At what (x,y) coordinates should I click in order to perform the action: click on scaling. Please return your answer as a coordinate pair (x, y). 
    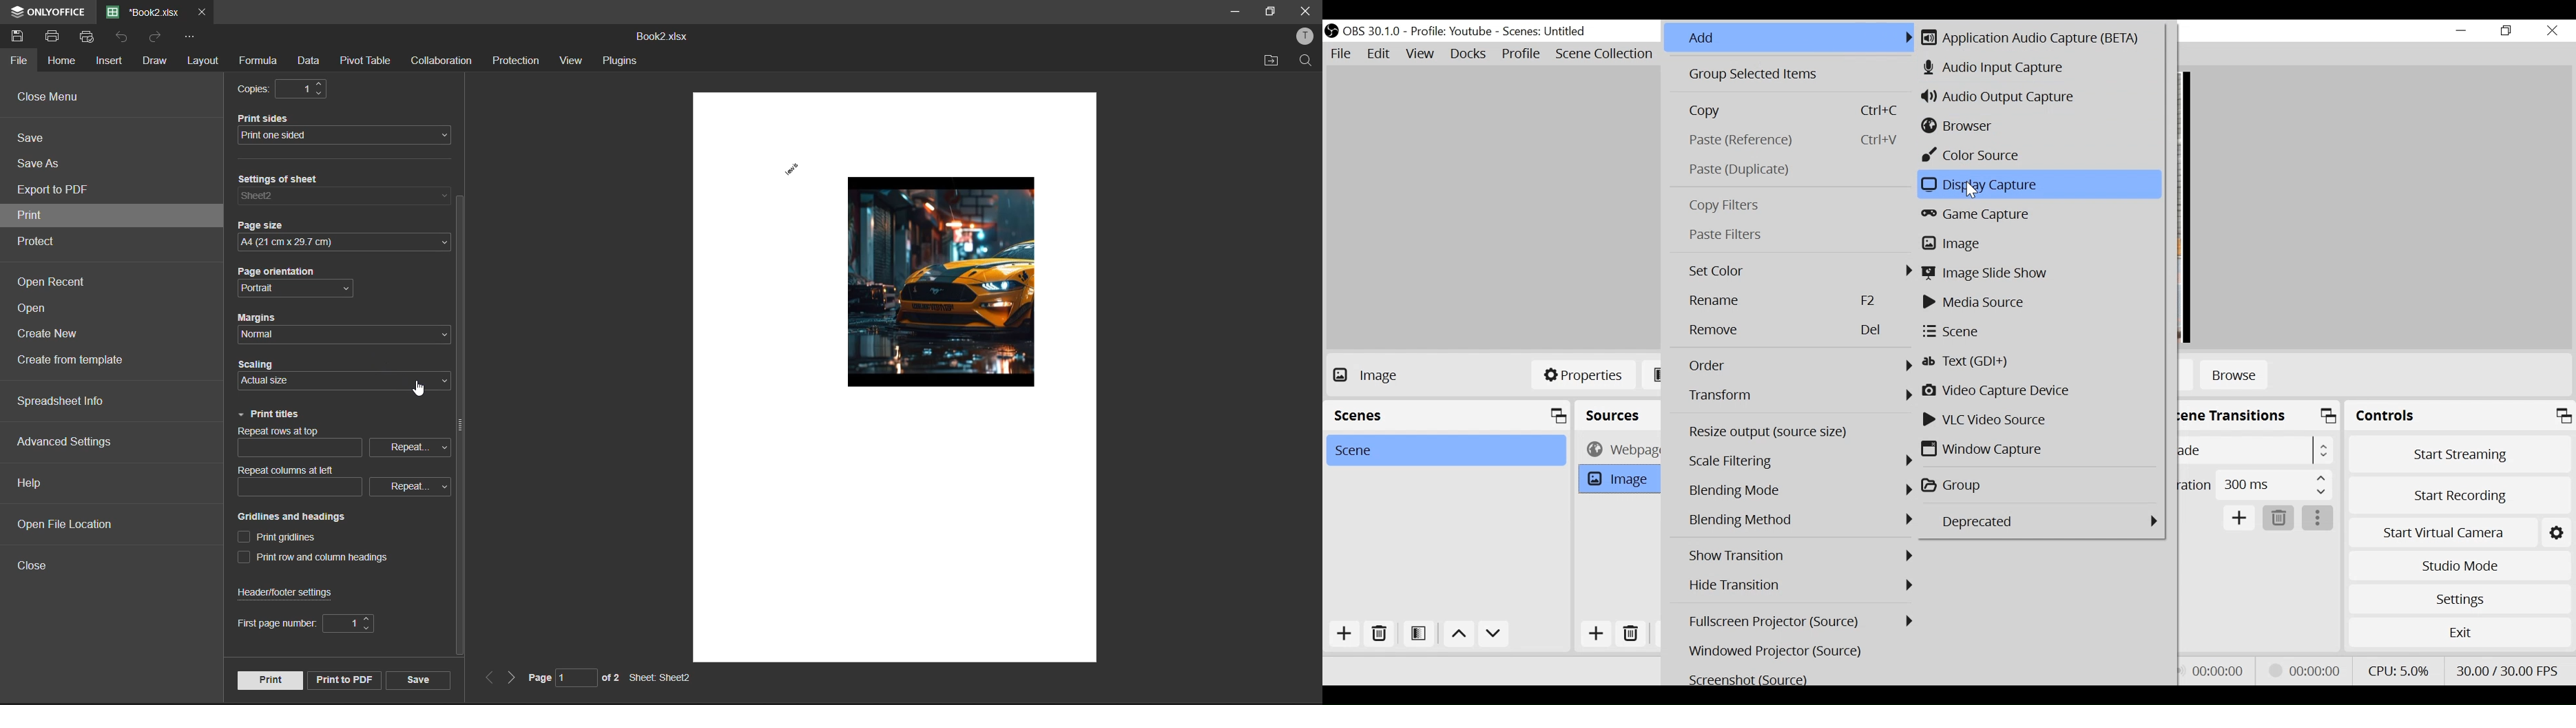
    Looking at the image, I should click on (286, 366).